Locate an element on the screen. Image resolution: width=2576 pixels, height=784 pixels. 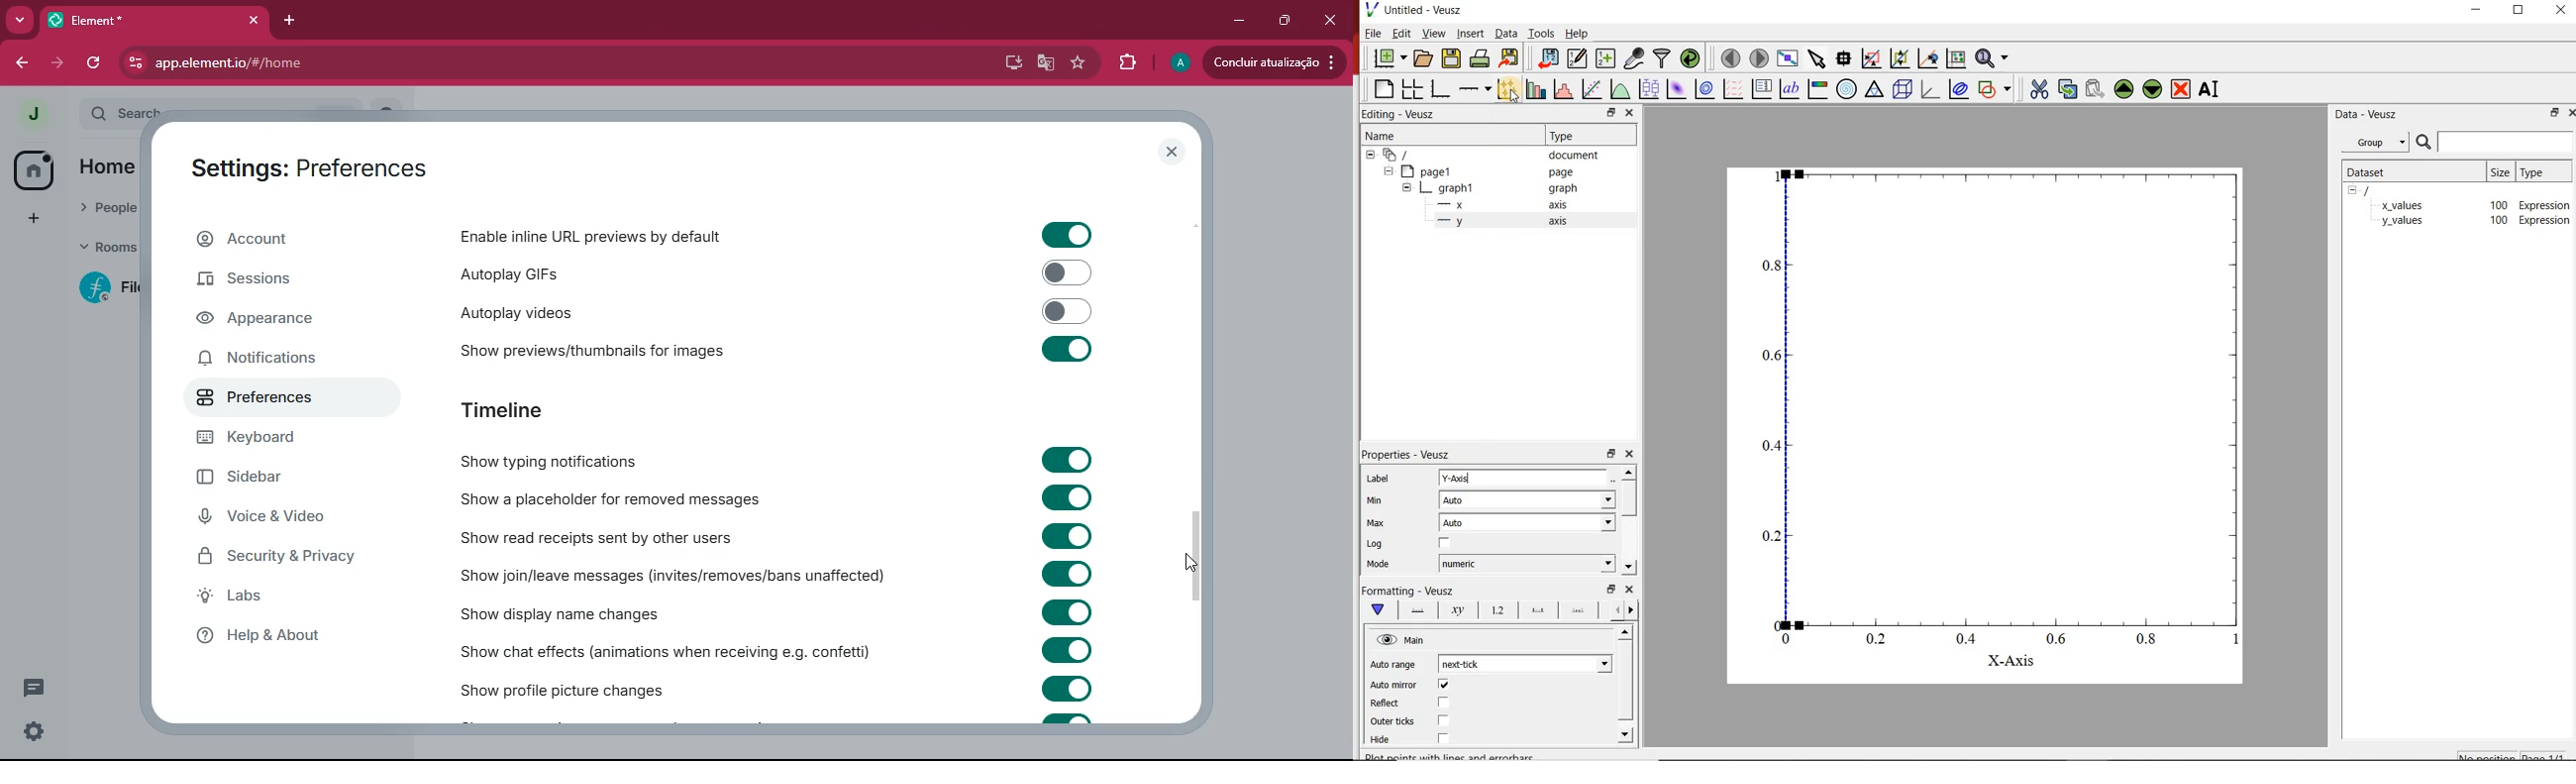
axis label is located at coordinates (1459, 611).